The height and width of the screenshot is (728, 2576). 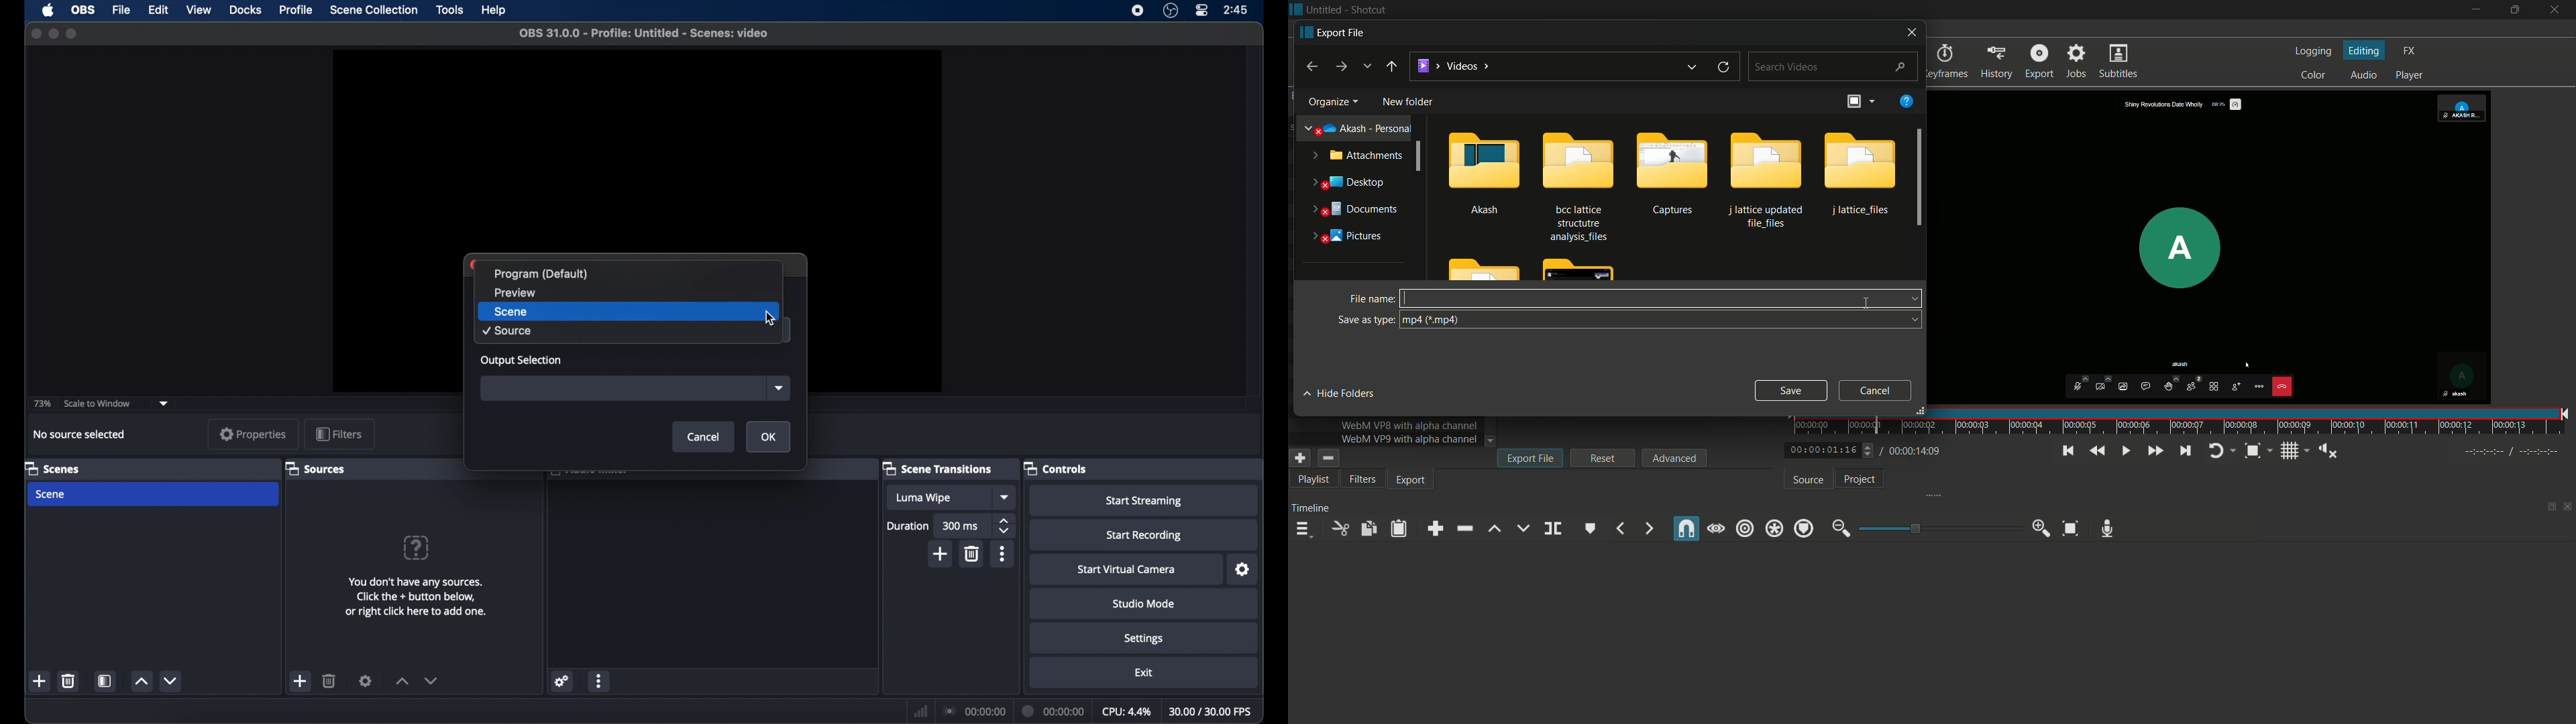 I want to click on cpu, so click(x=1126, y=711).